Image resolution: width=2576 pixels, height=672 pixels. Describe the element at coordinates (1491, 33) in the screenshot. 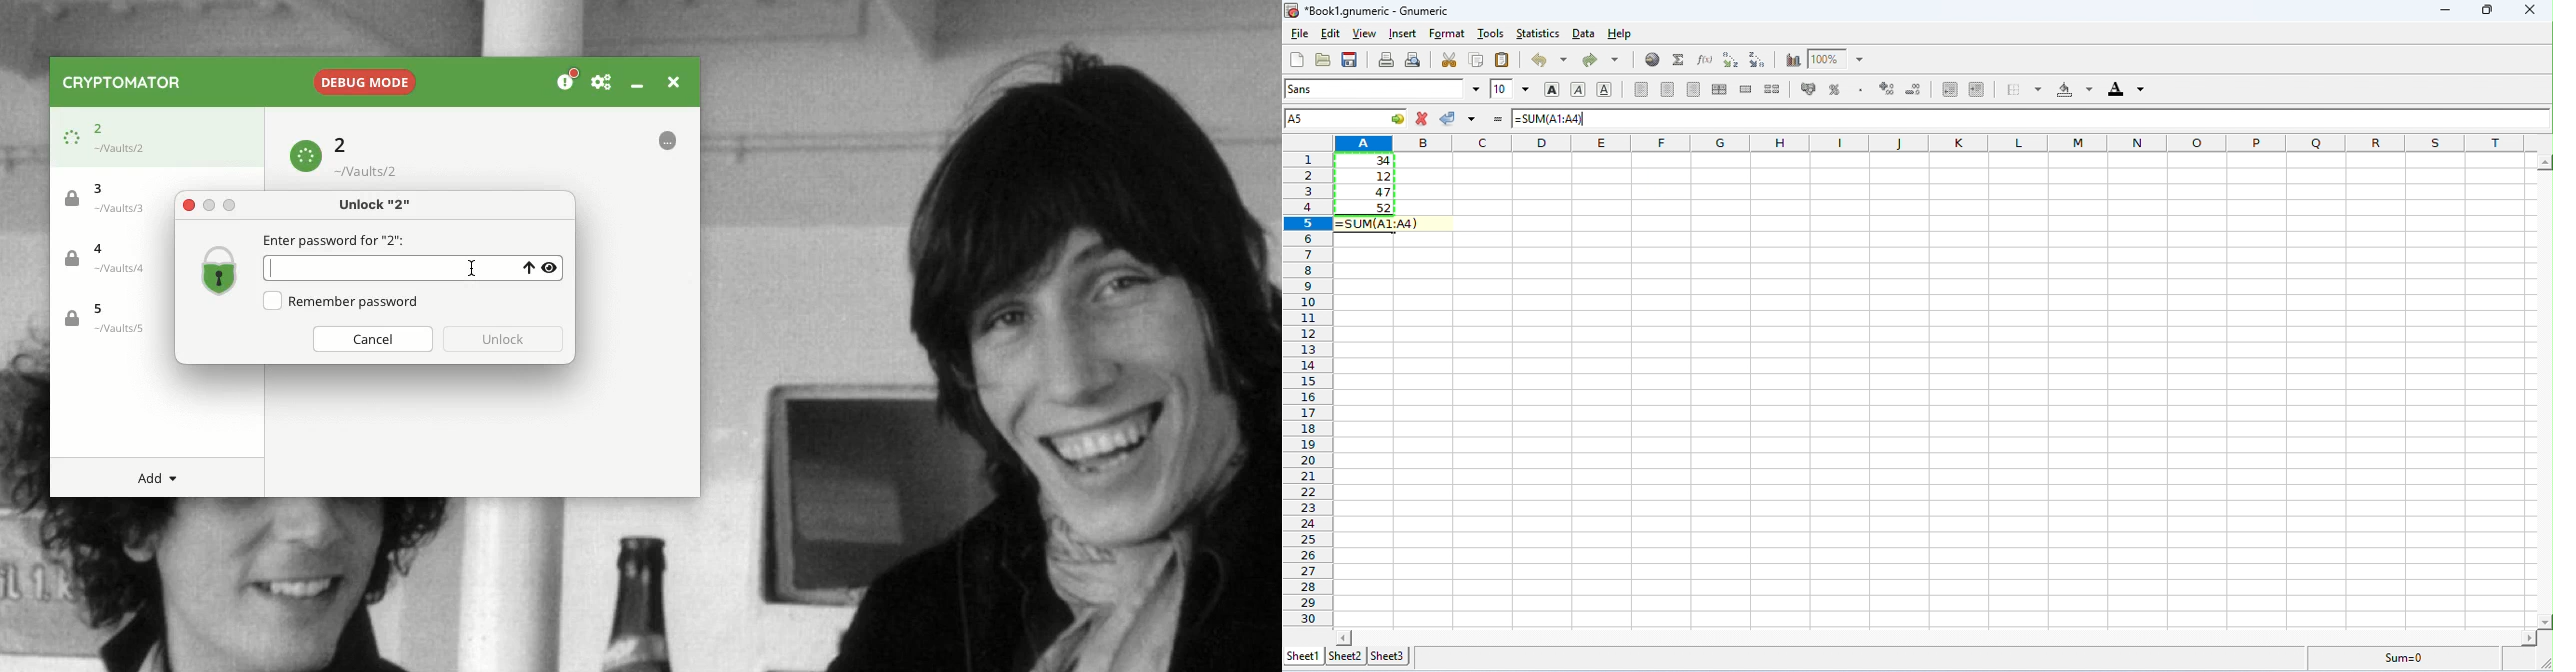

I see `tools` at that location.